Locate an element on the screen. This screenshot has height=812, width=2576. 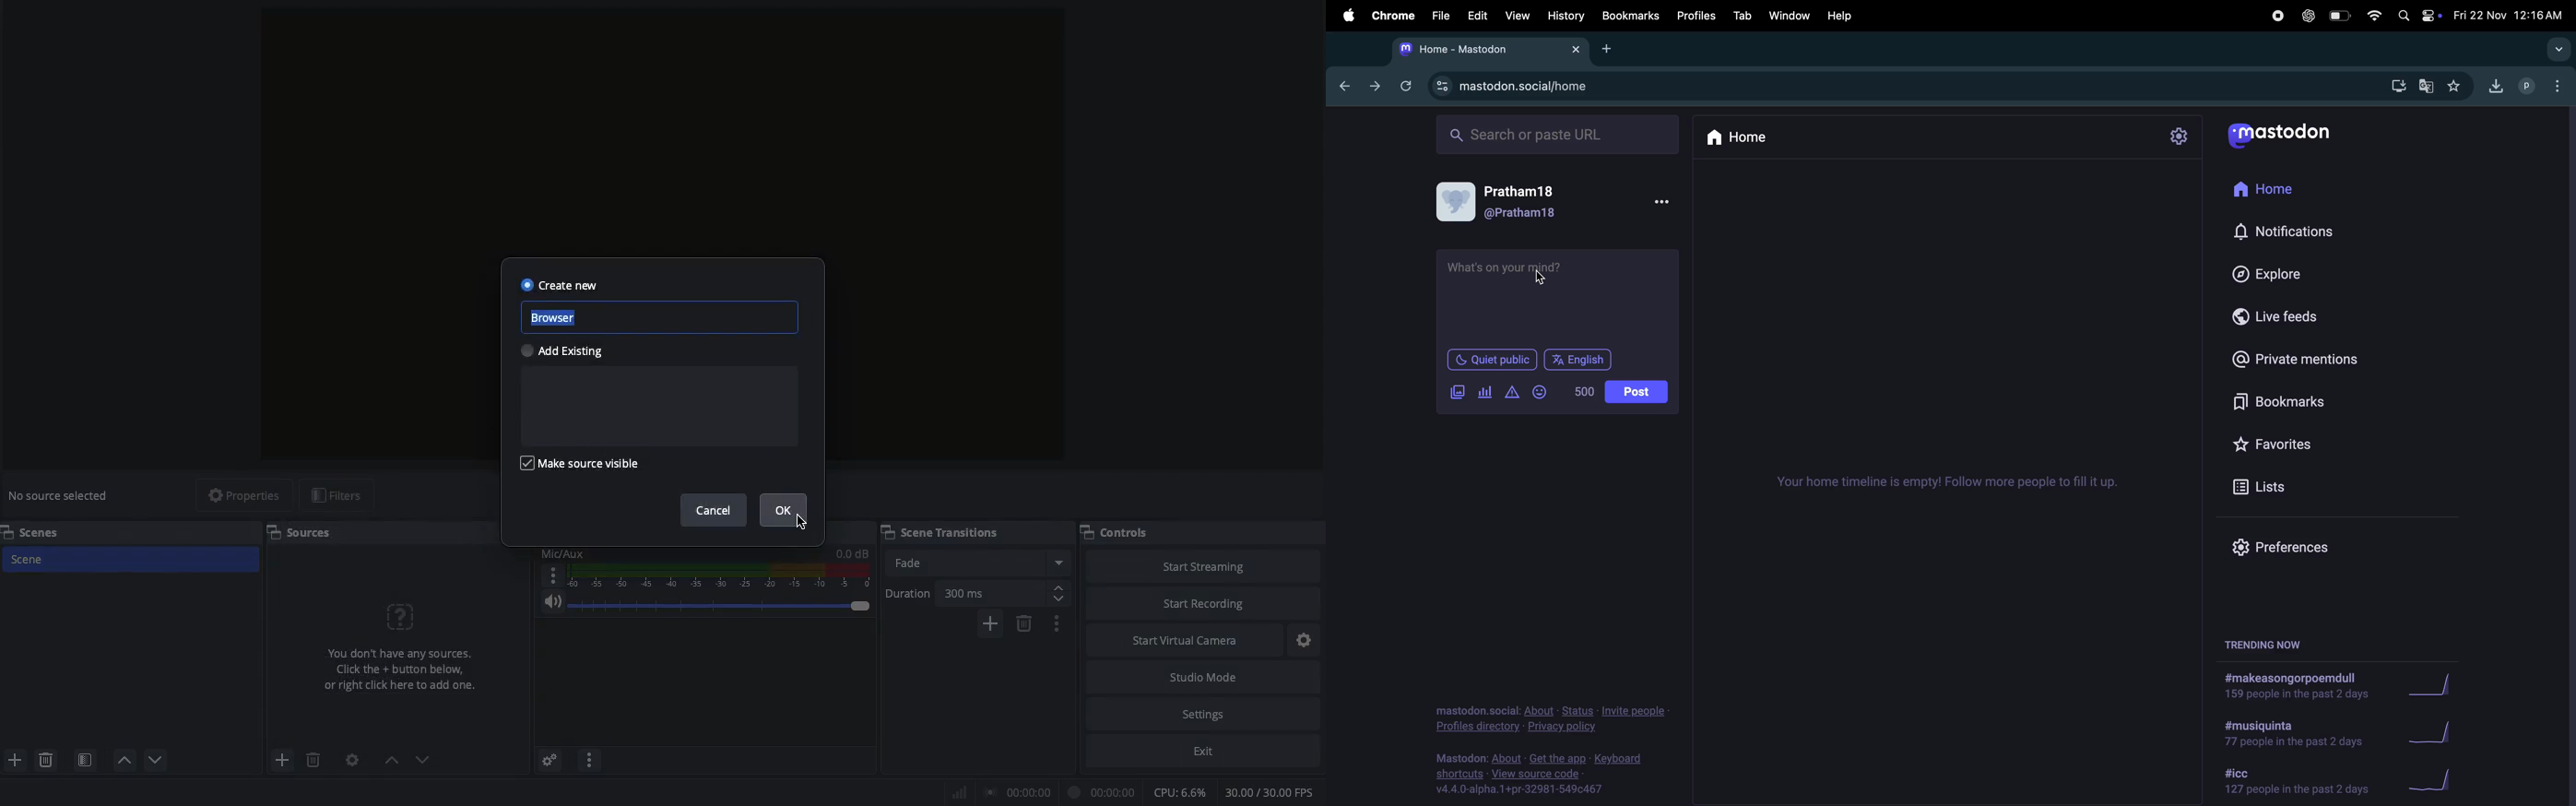
add content is located at coordinates (1508, 392).